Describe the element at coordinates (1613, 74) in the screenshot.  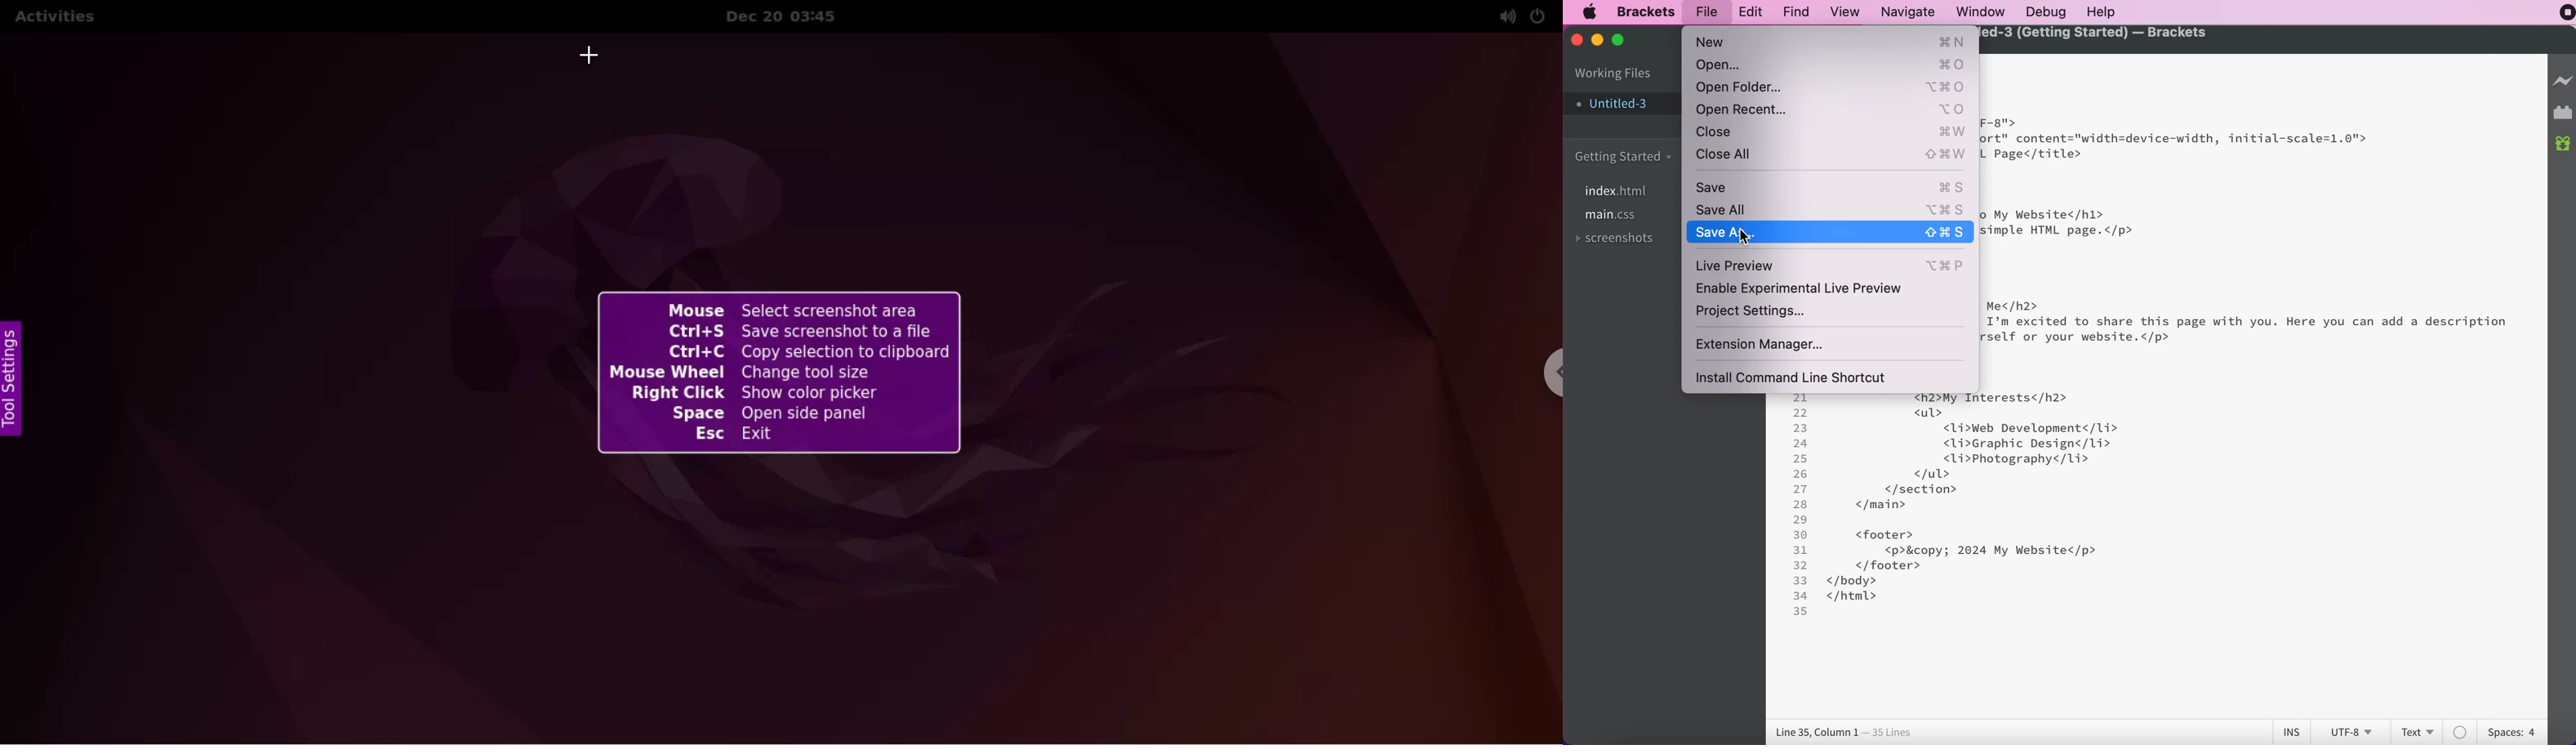
I see `working files` at that location.